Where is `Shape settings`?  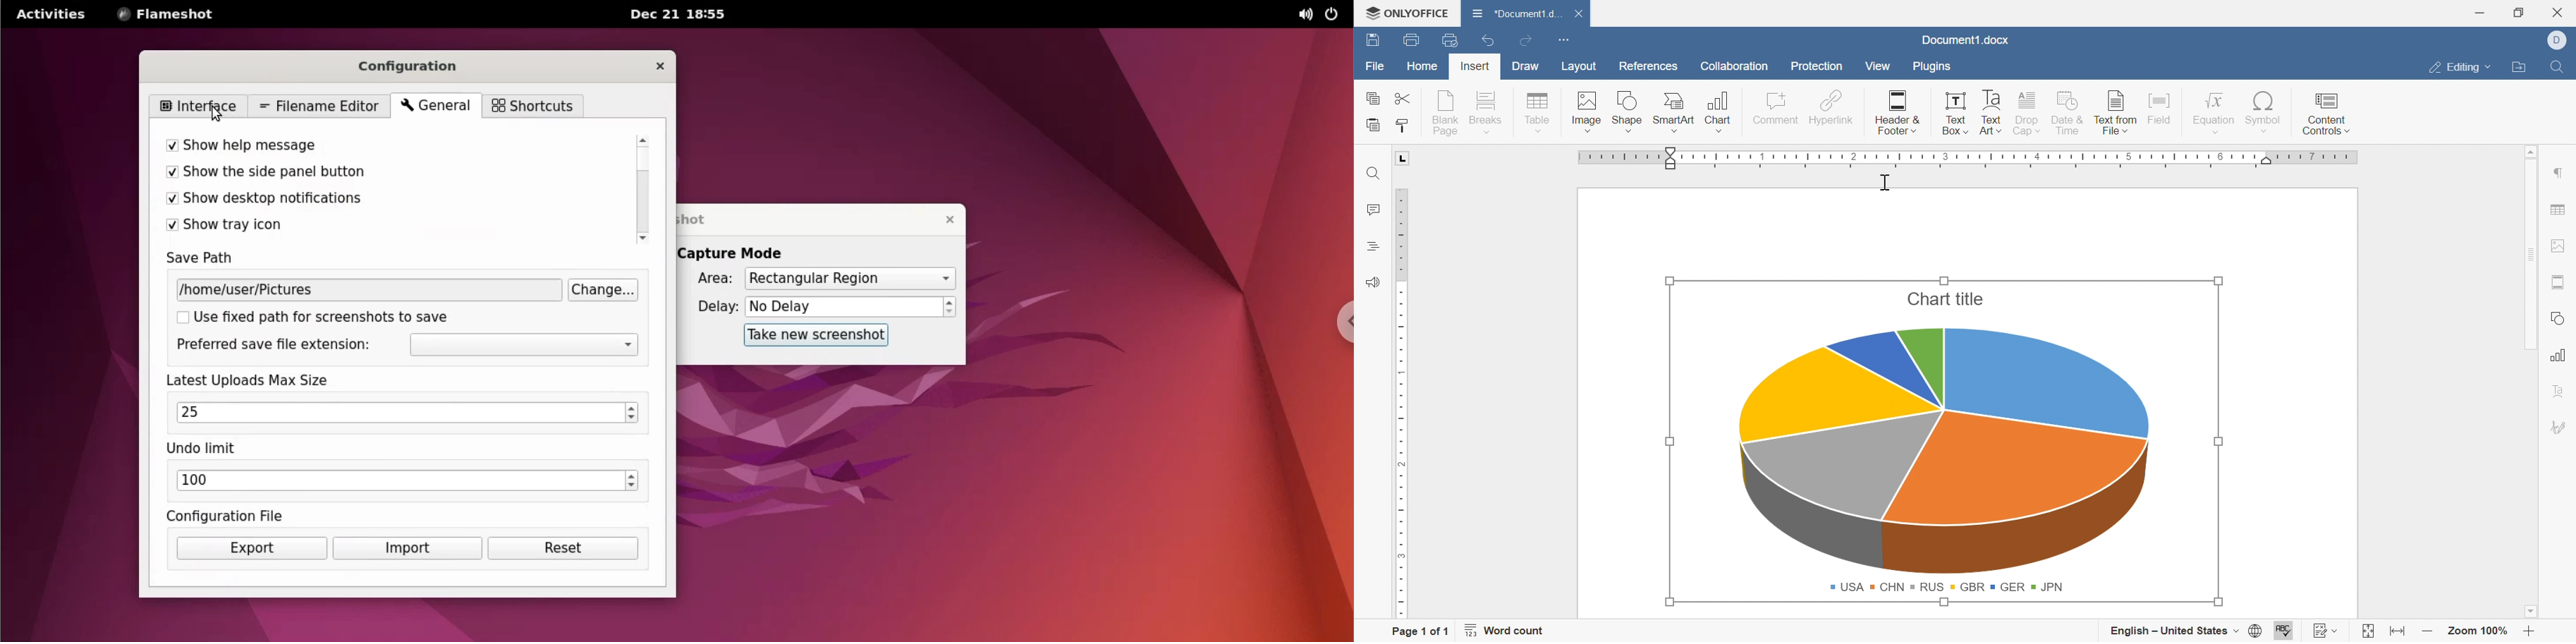
Shape settings is located at coordinates (2562, 318).